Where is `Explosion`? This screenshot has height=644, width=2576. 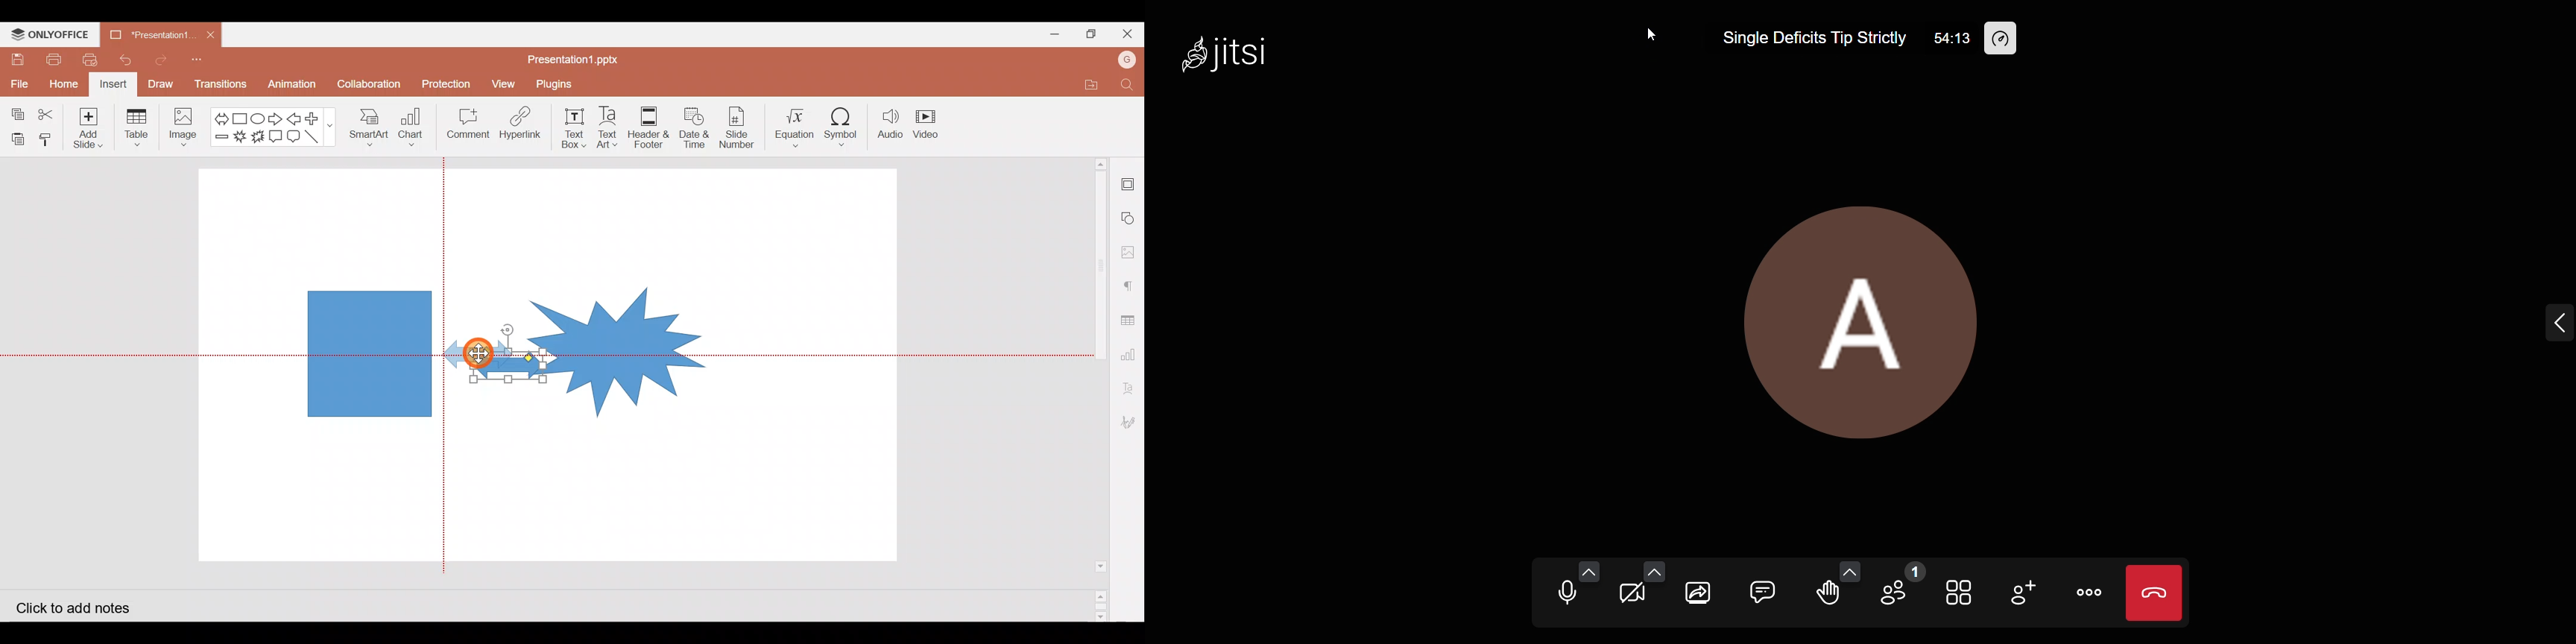
Explosion is located at coordinates (618, 338).